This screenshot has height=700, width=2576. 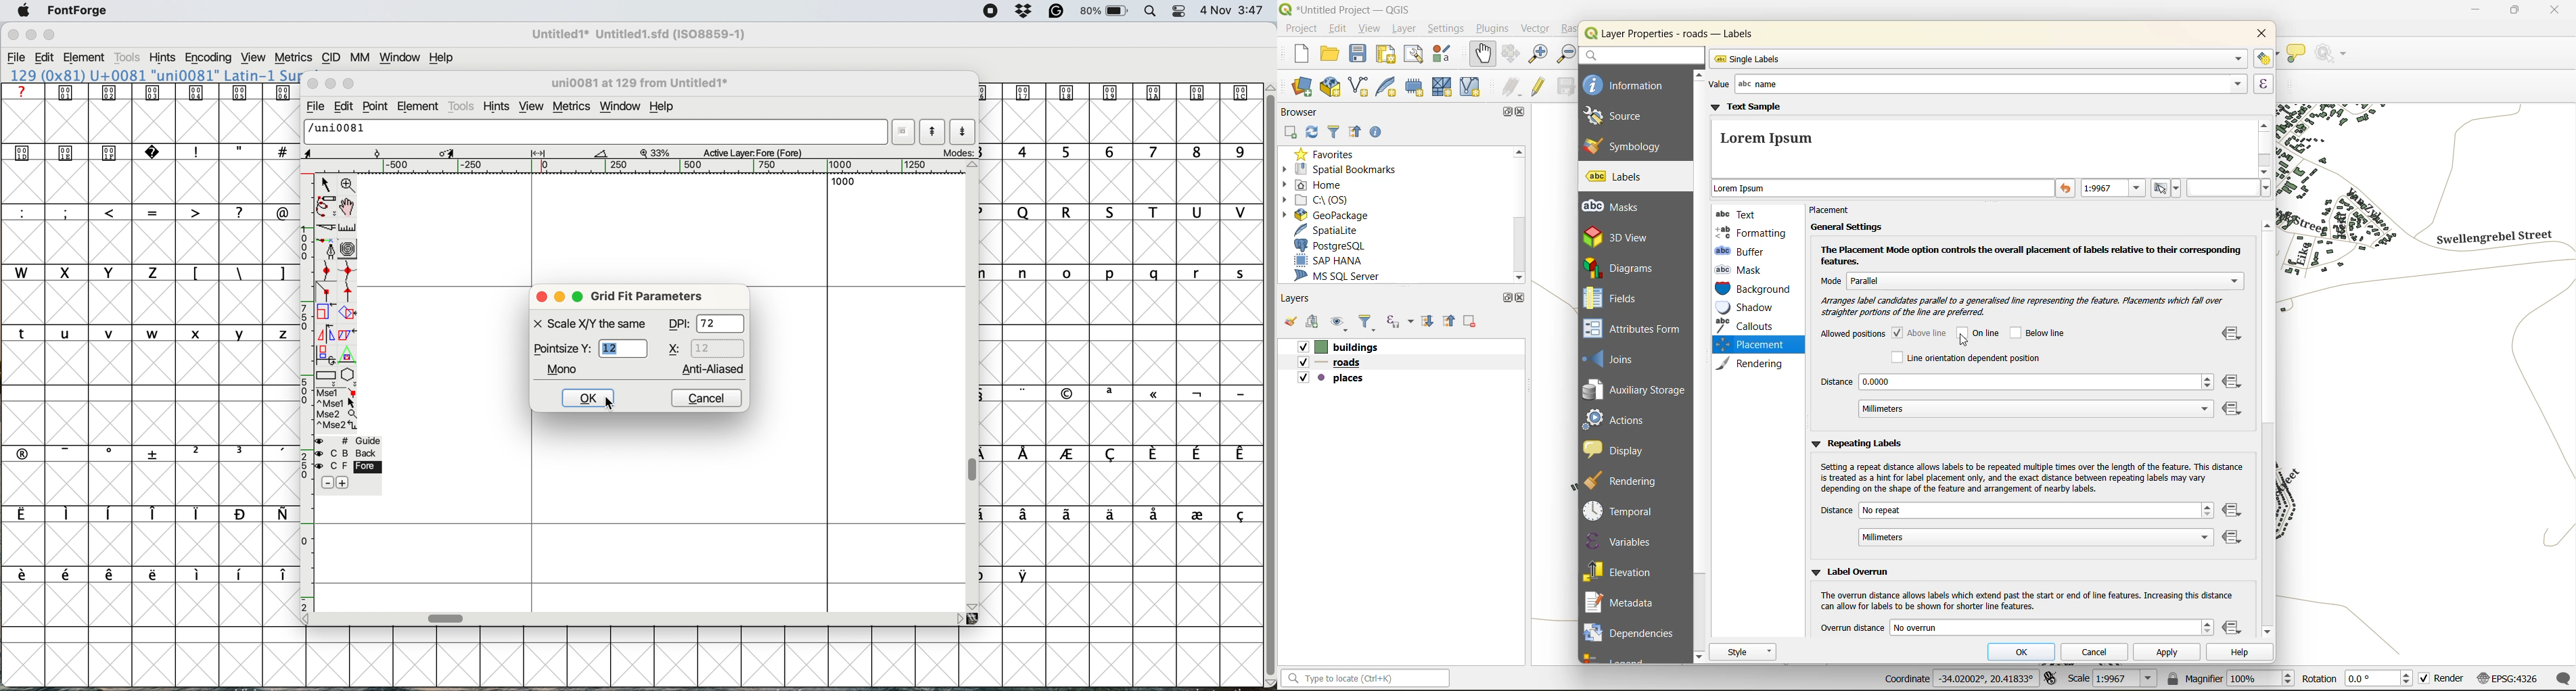 I want to click on add a point then drag out its points, so click(x=327, y=248).